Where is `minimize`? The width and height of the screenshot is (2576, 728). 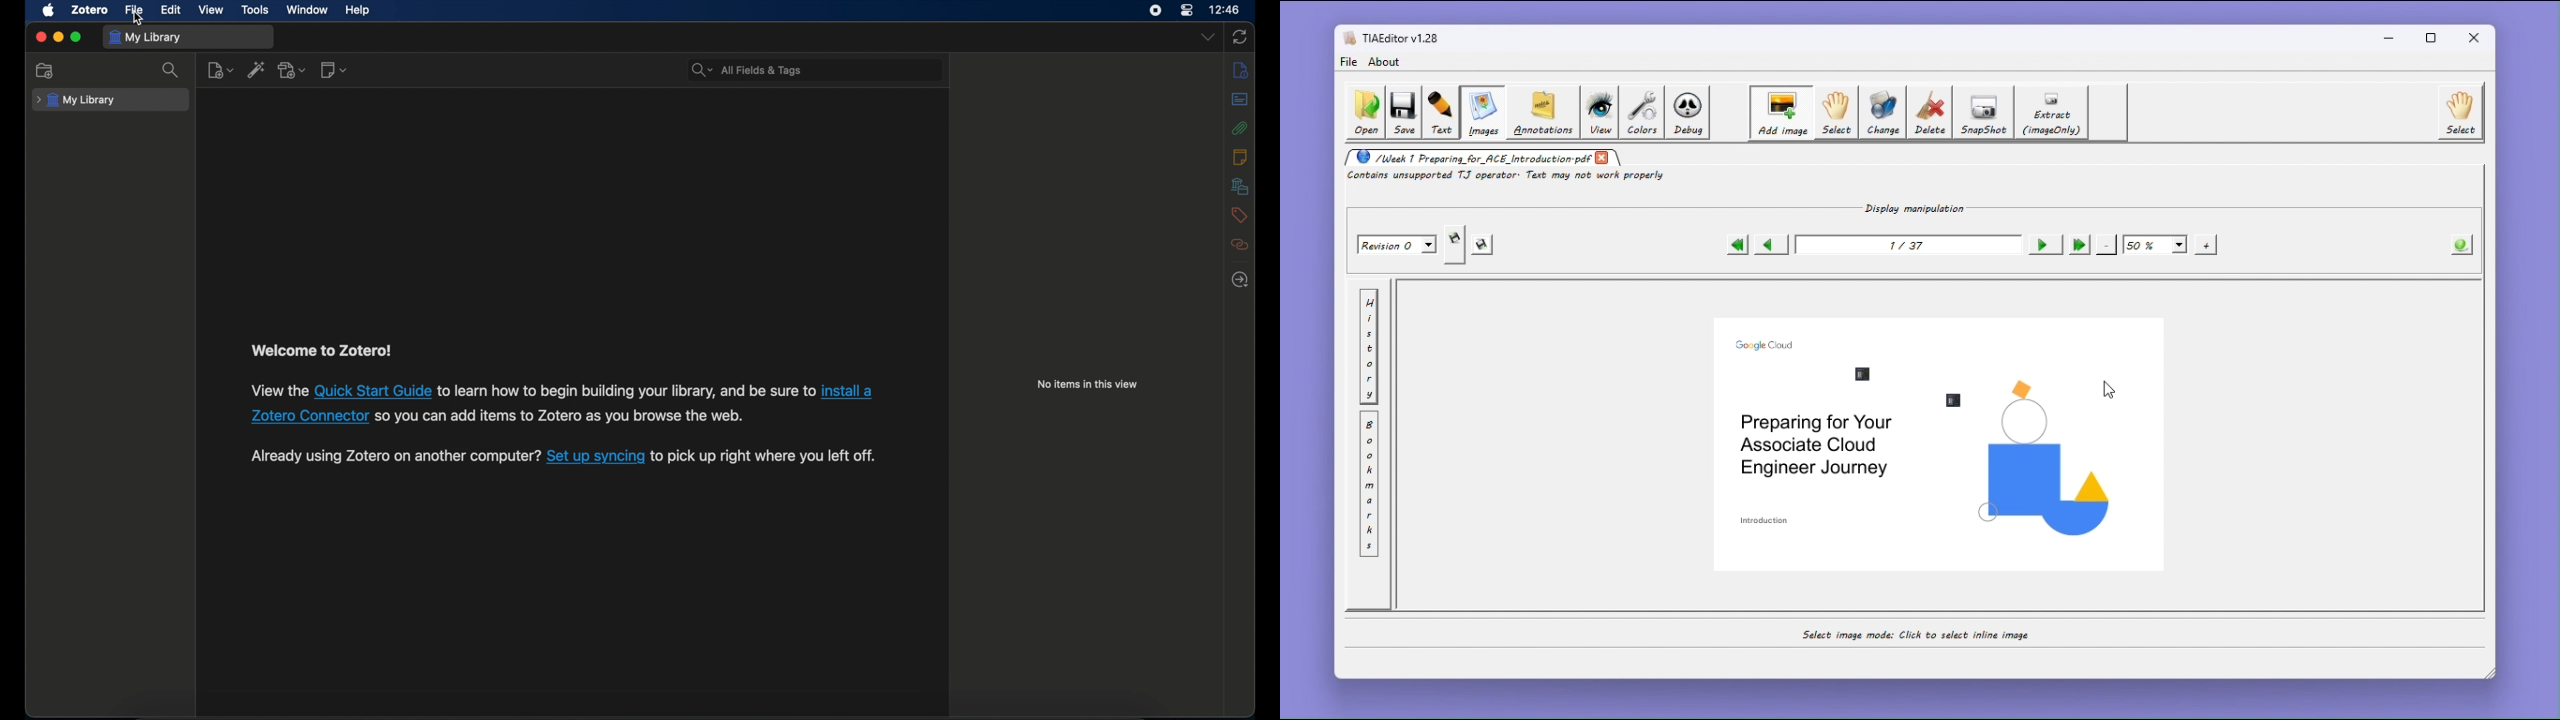 minimize is located at coordinates (57, 37).